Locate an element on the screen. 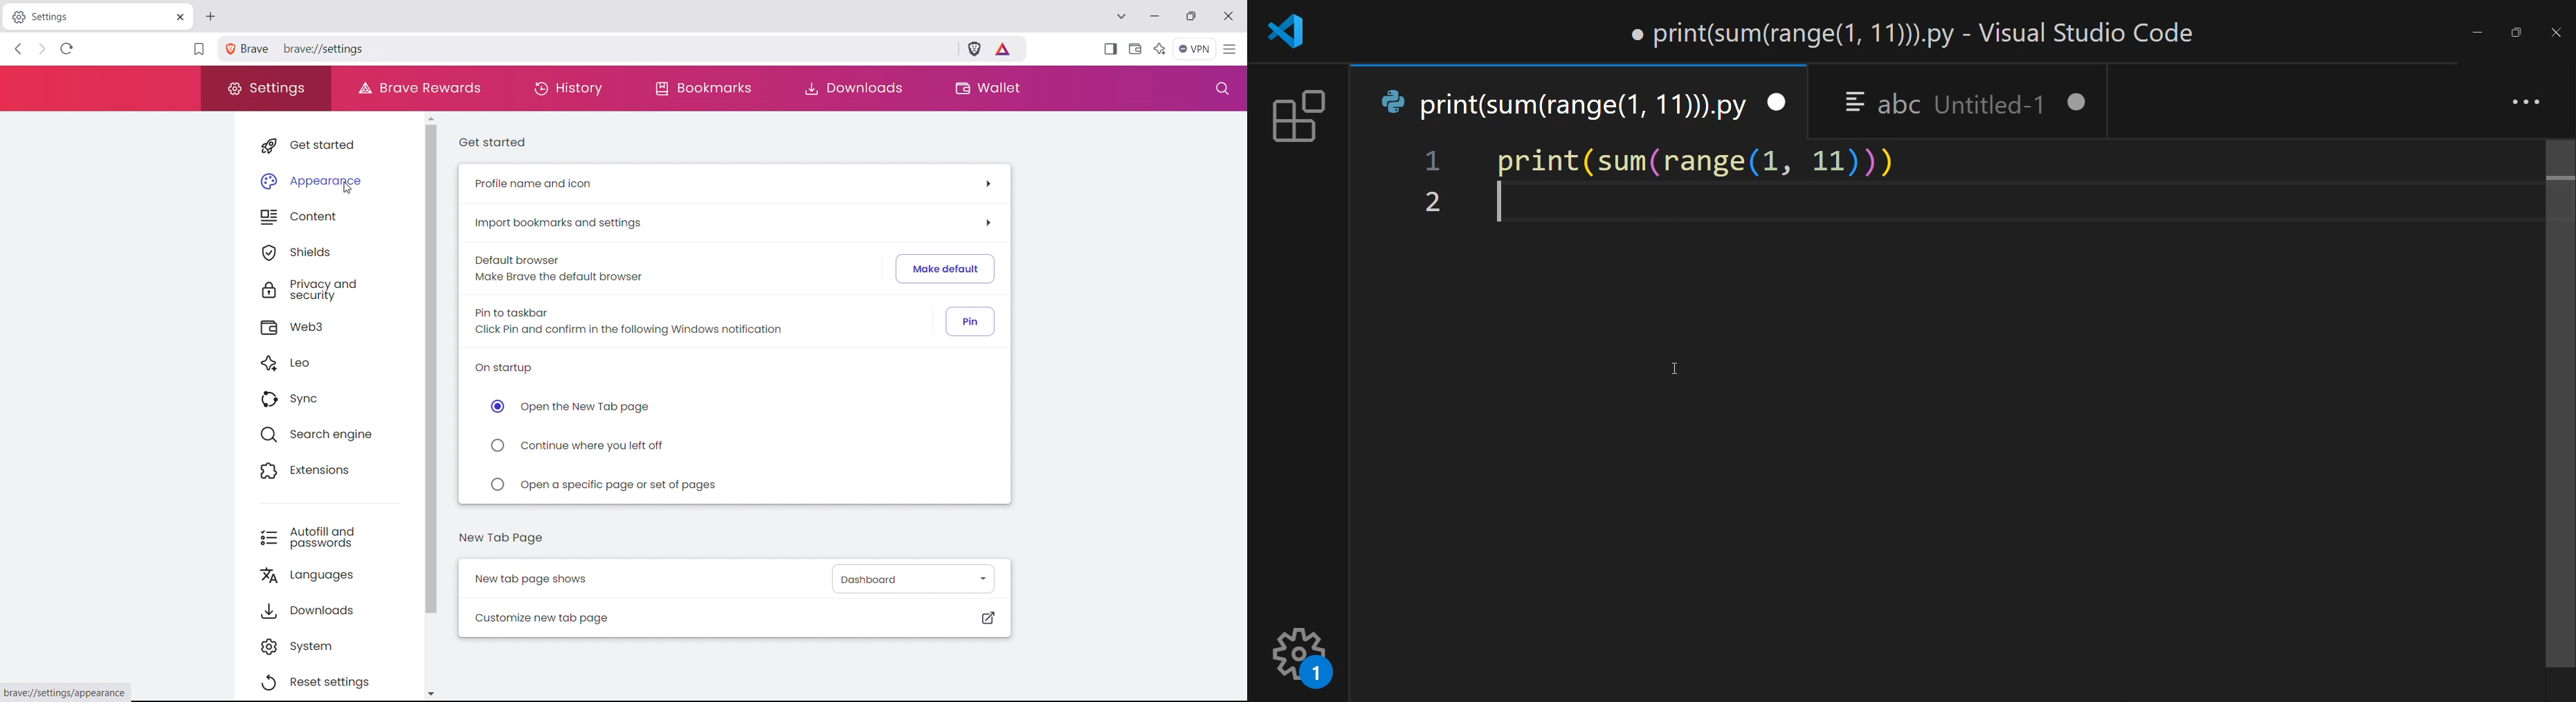  continue where you left off is located at coordinates (577, 444).